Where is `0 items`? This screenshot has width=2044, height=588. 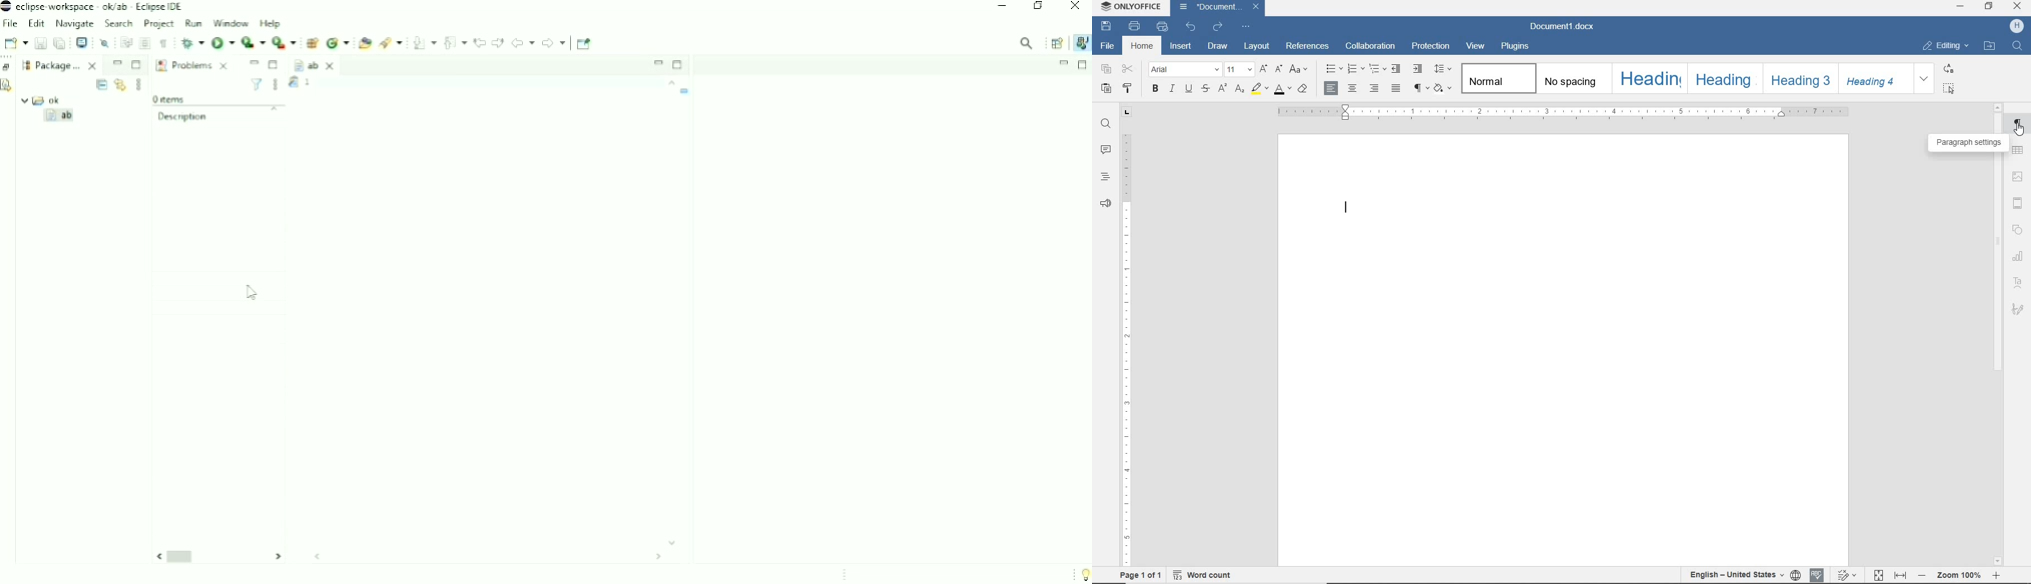
0 items is located at coordinates (170, 97).